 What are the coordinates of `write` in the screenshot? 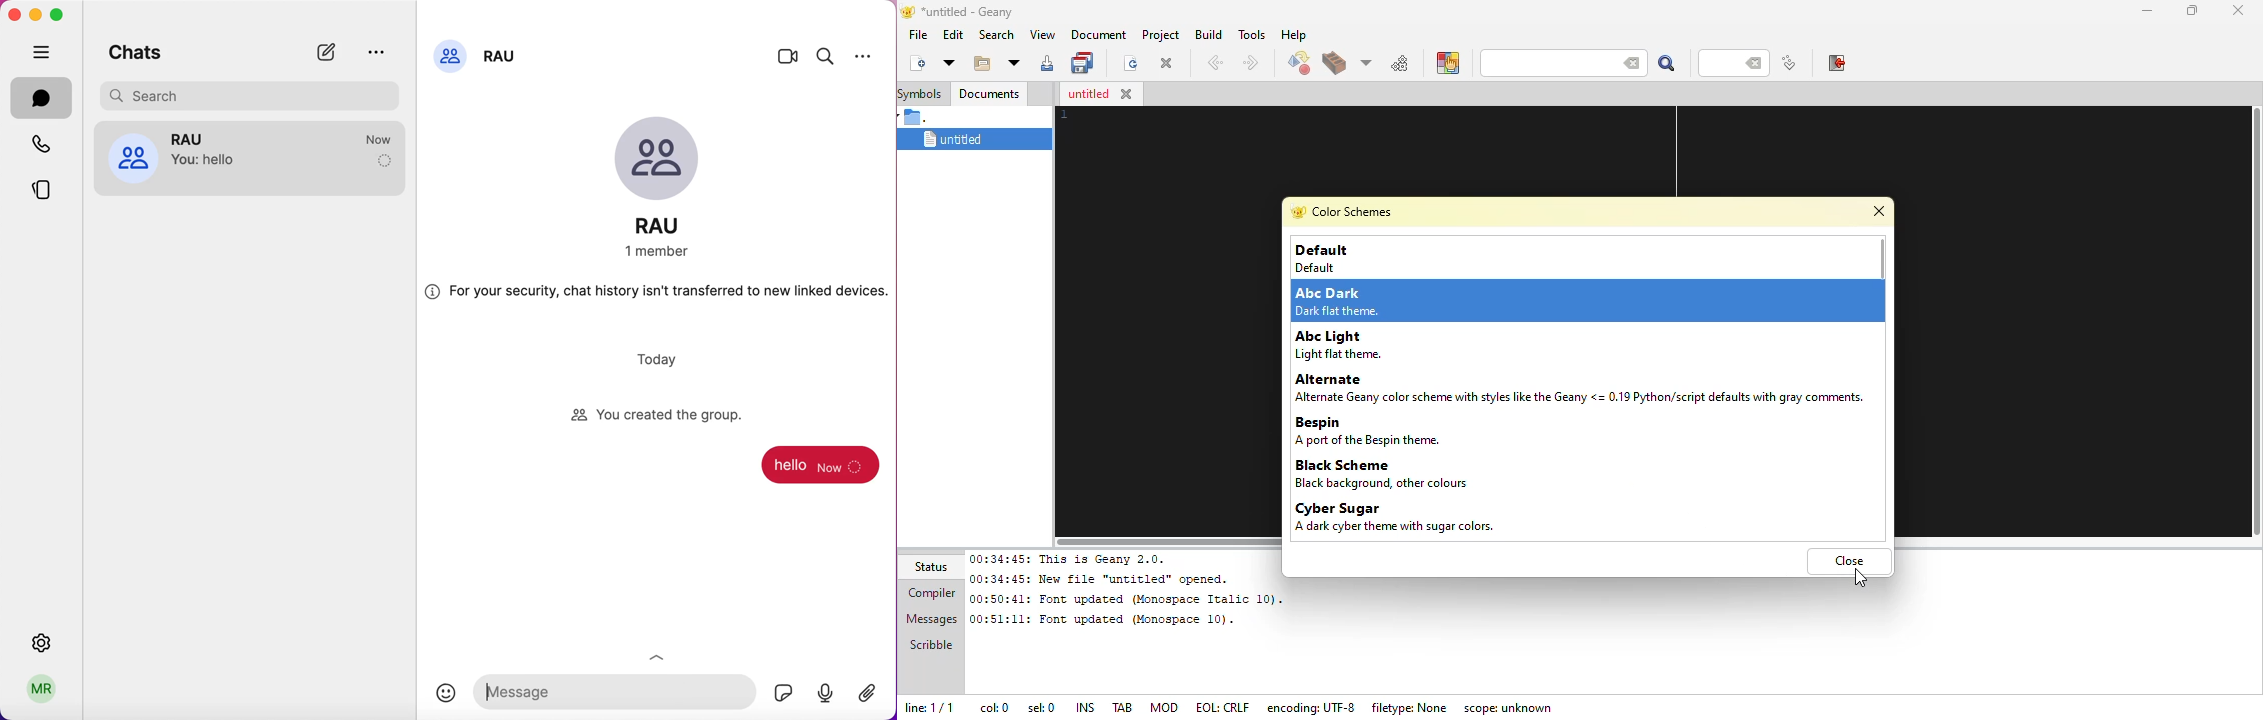 It's located at (331, 52).